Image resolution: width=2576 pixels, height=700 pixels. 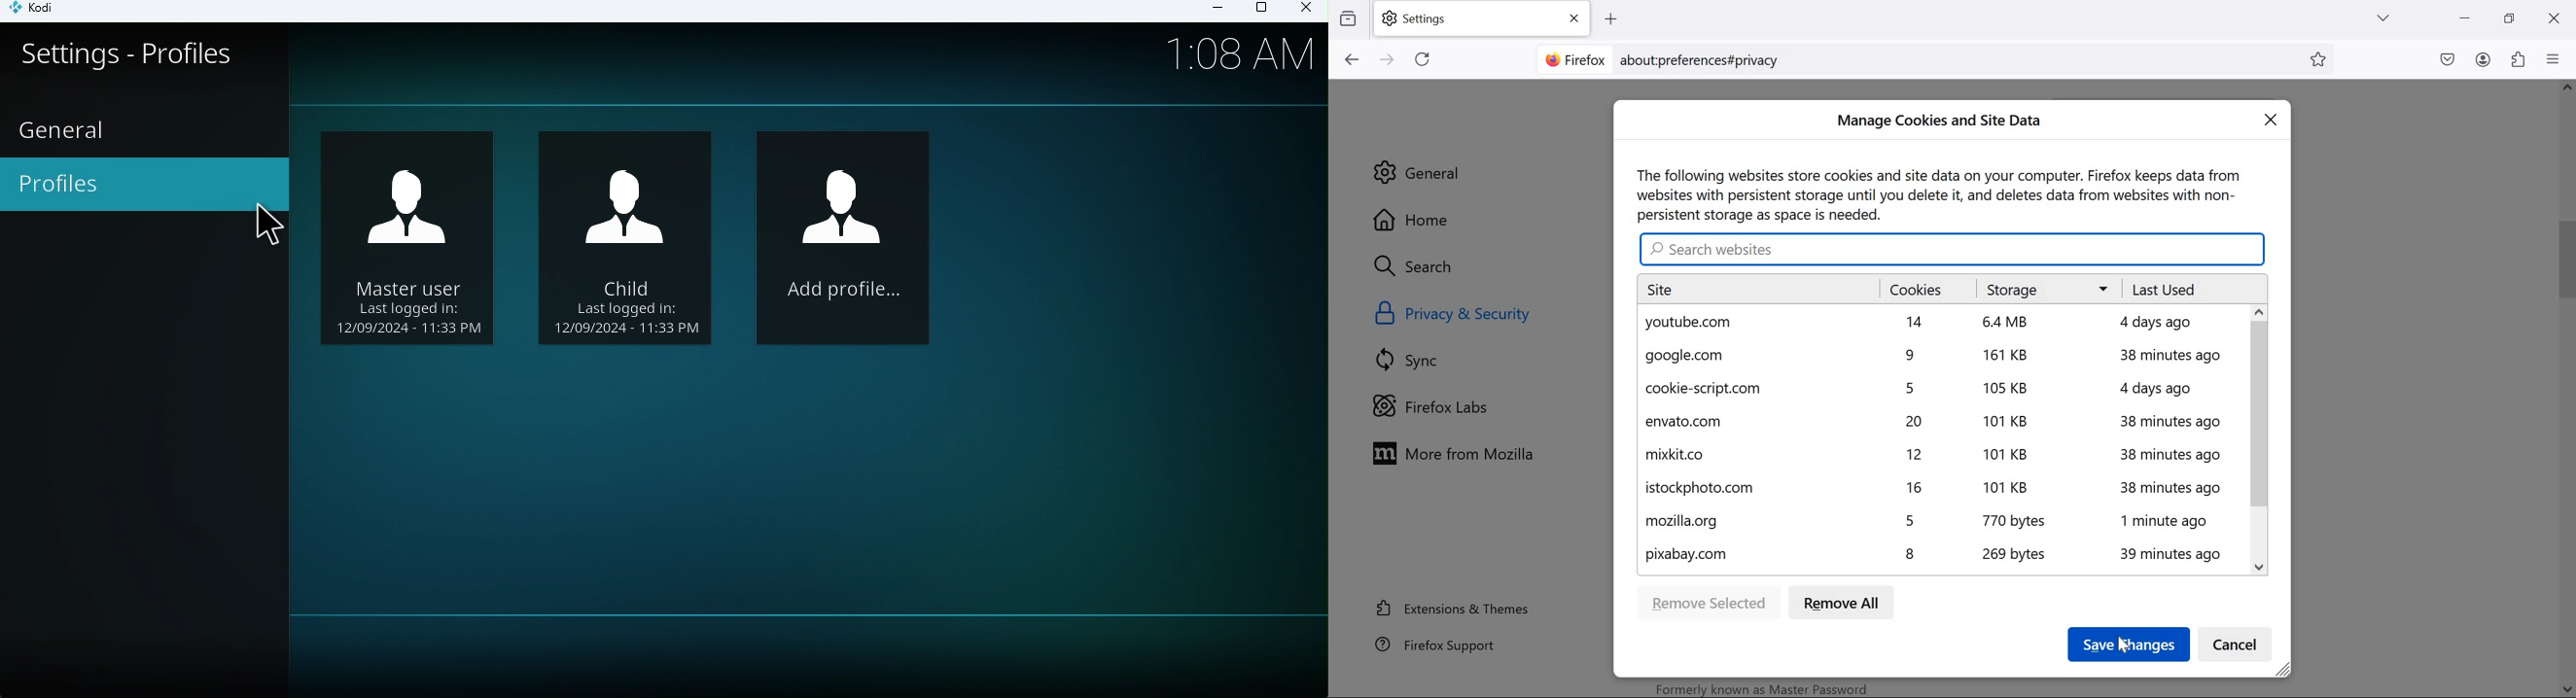 I want to click on Maximize, so click(x=1260, y=12).